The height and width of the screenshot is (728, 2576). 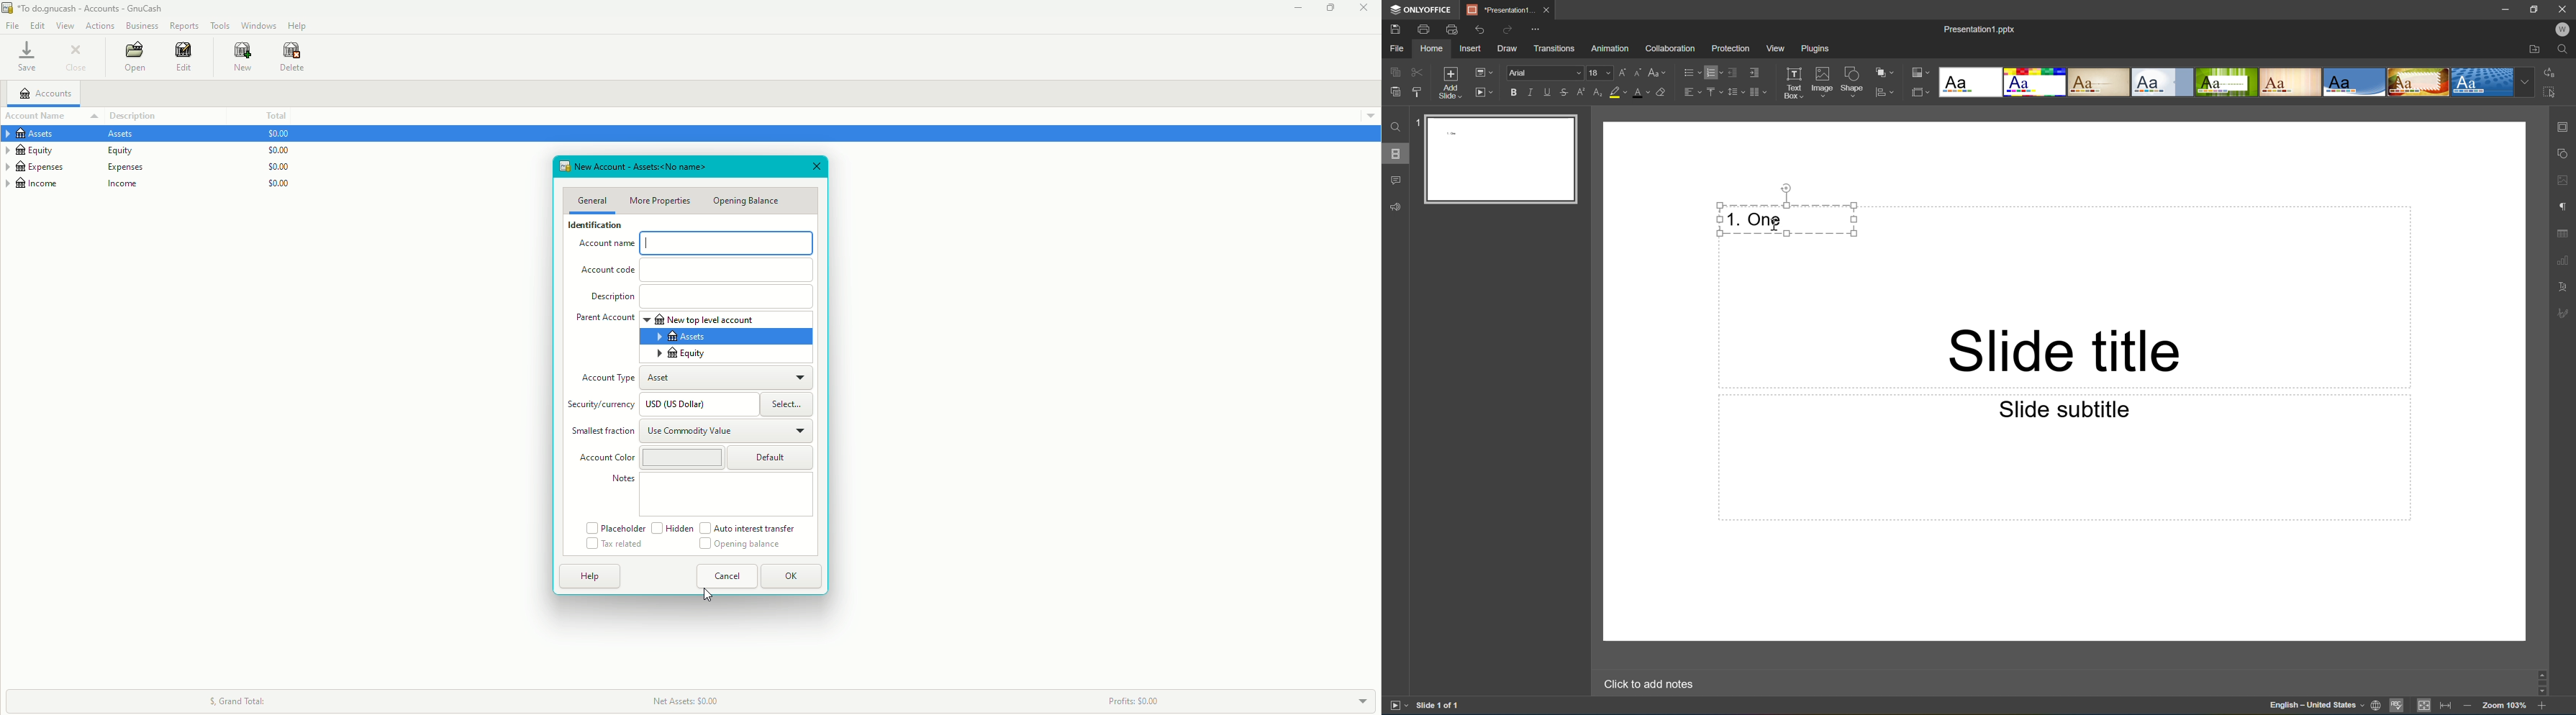 I want to click on Print file, so click(x=1425, y=30).